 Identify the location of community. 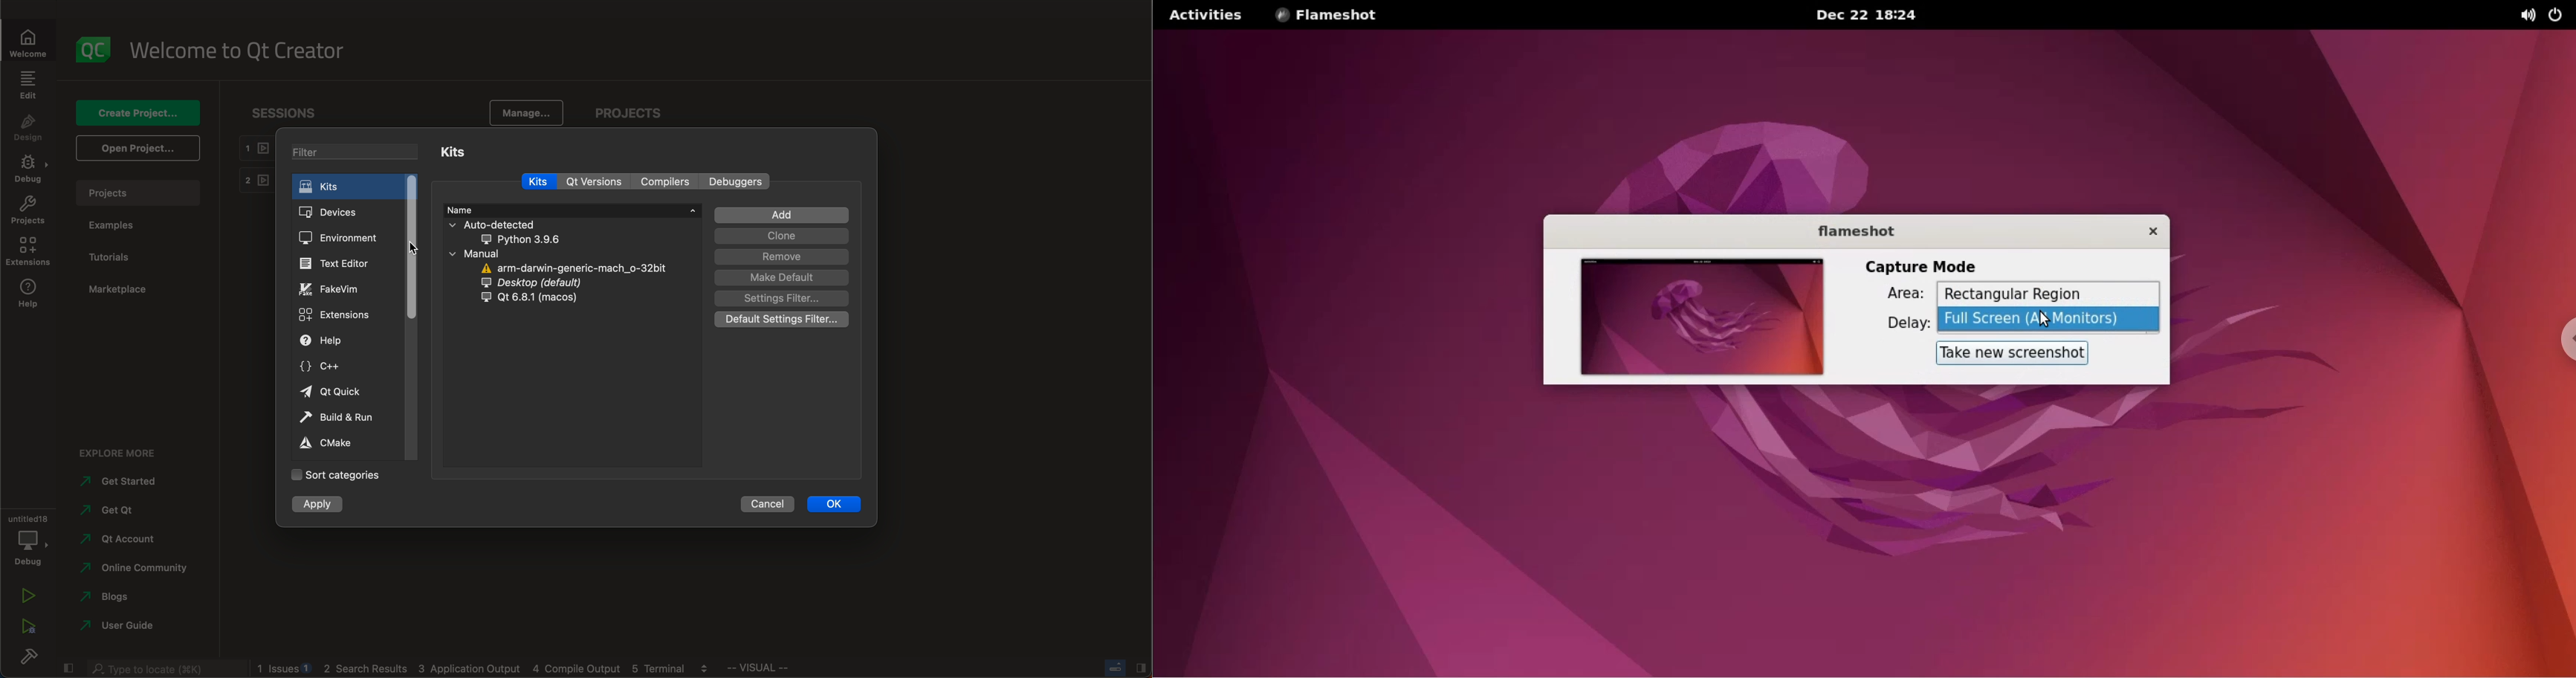
(139, 568).